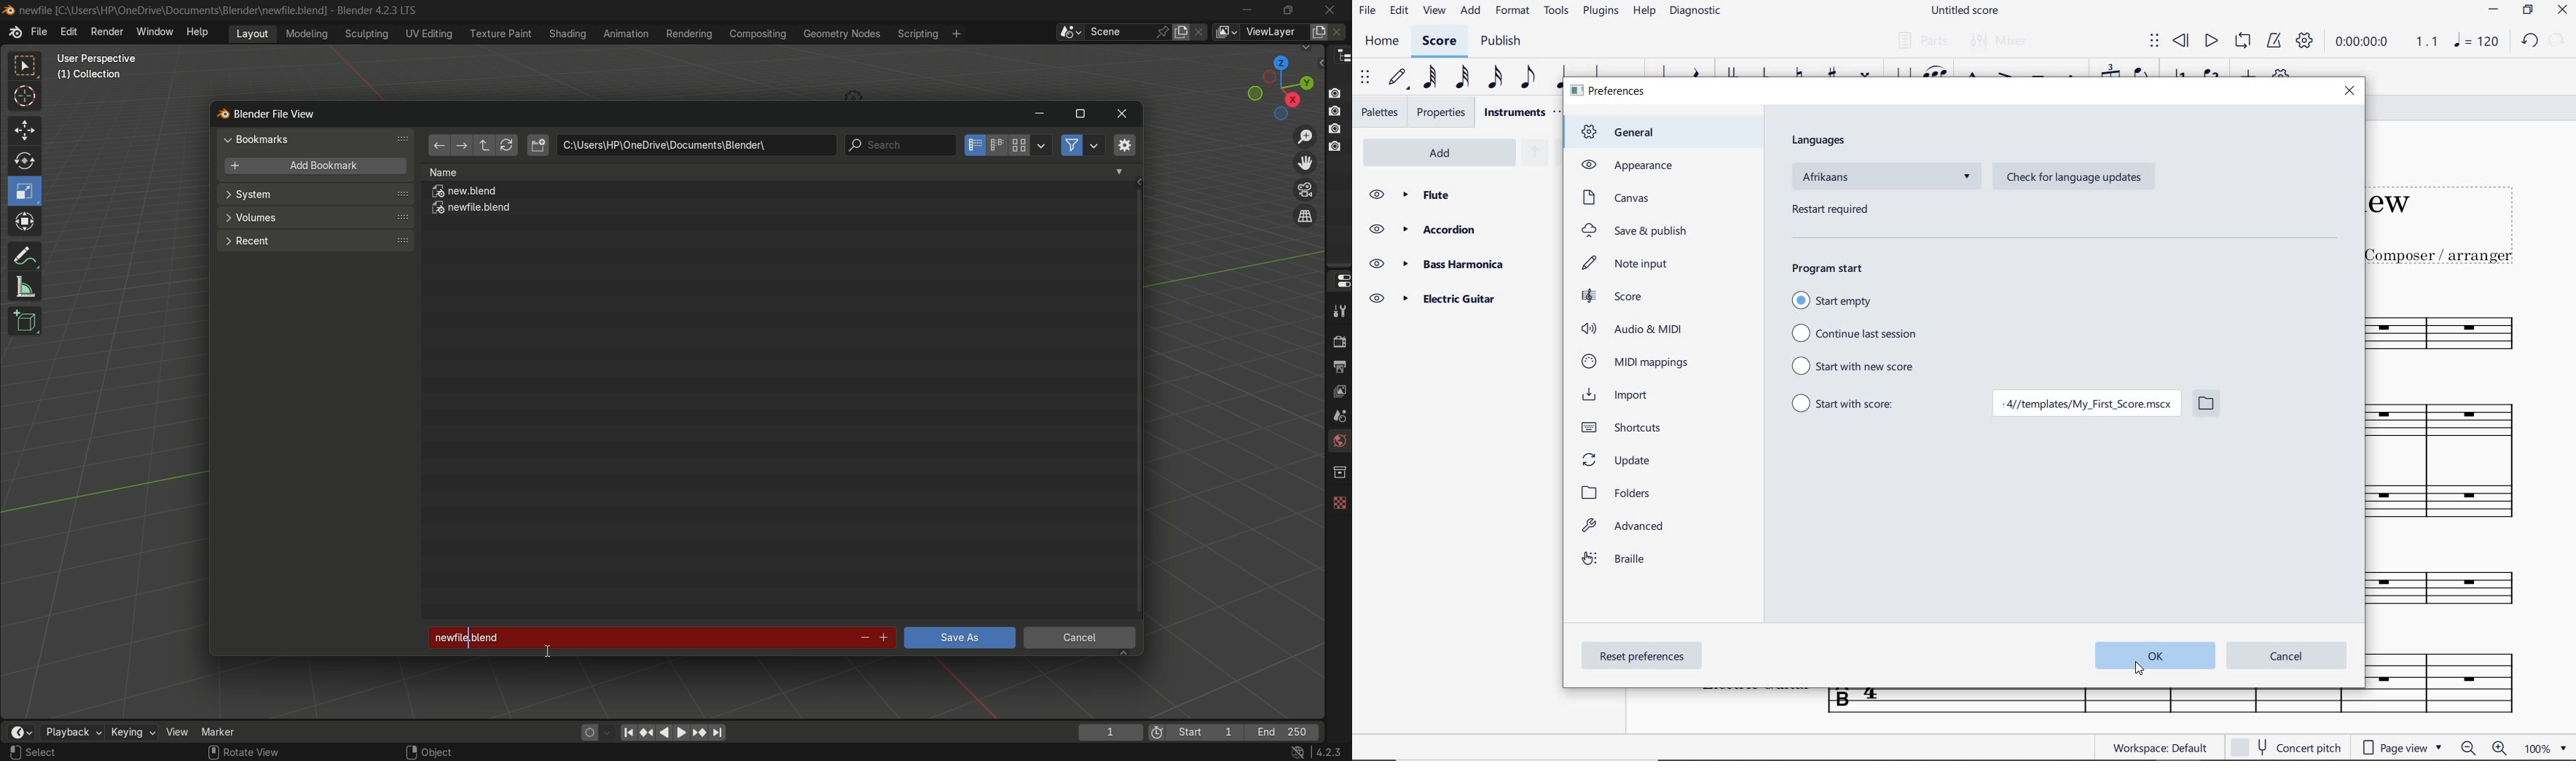  Describe the element at coordinates (1514, 112) in the screenshot. I see `instruments` at that location.